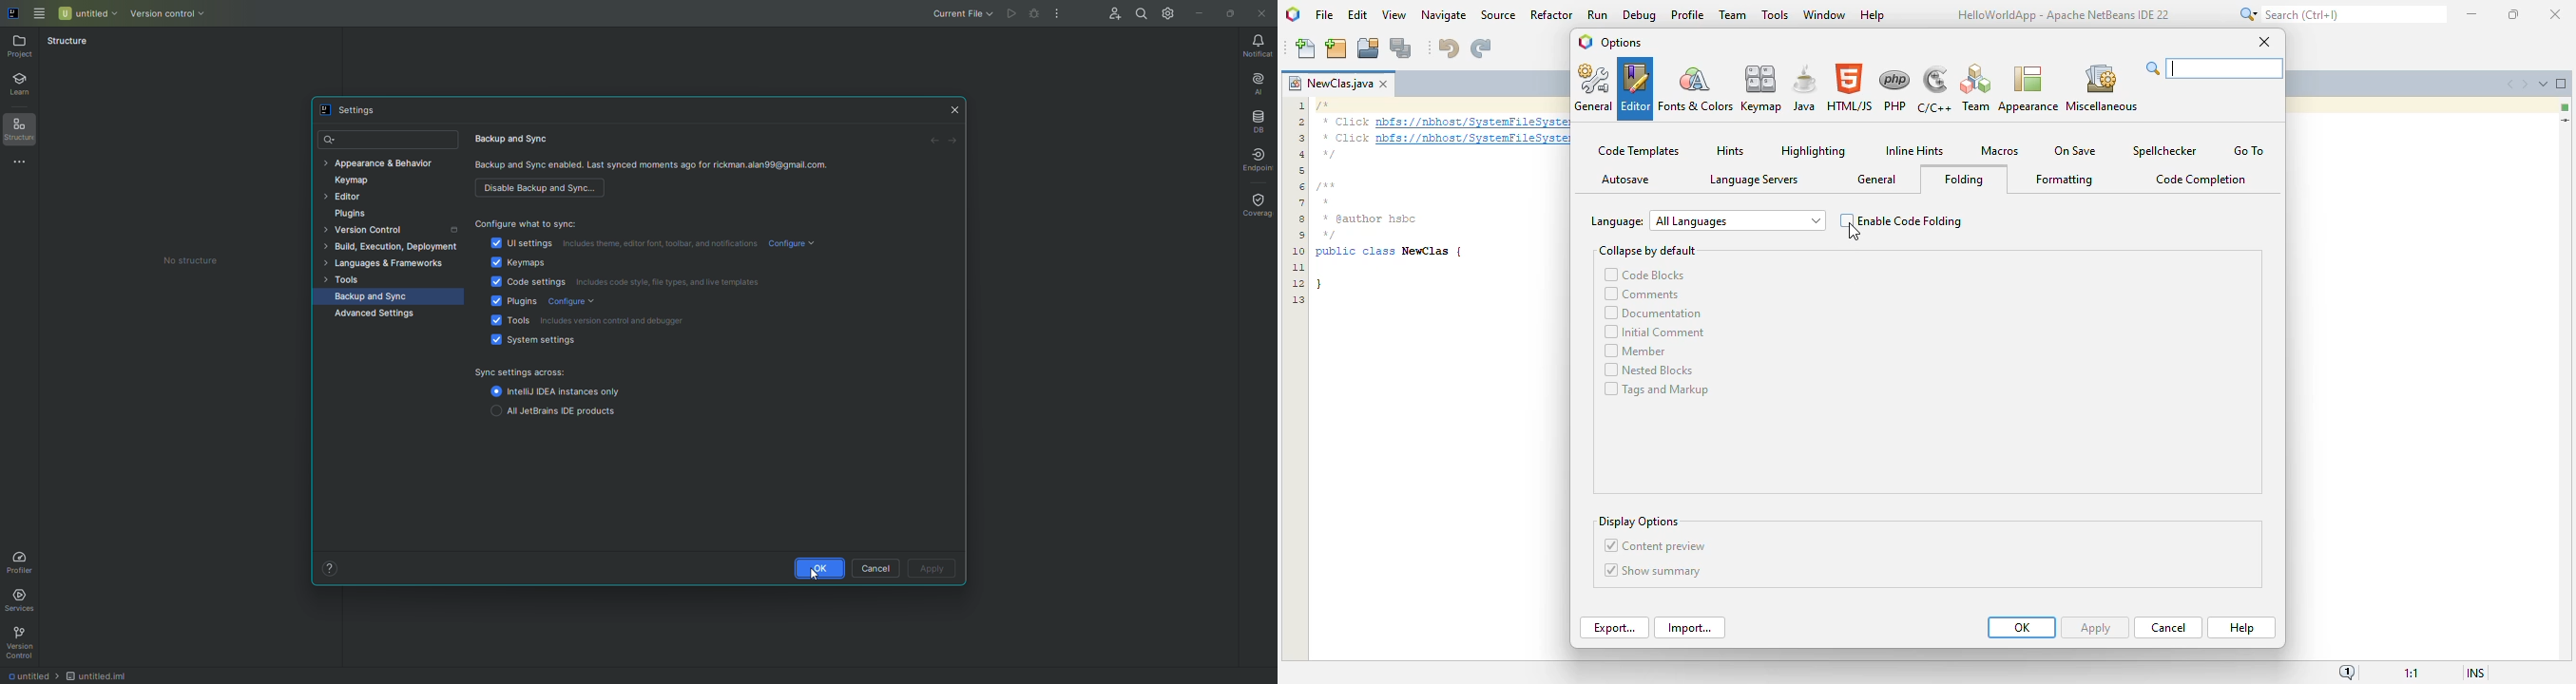 This screenshot has height=700, width=2576. What do you see at coordinates (1112, 16) in the screenshot?
I see `Code With Me` at bounding box center [1112, 16].